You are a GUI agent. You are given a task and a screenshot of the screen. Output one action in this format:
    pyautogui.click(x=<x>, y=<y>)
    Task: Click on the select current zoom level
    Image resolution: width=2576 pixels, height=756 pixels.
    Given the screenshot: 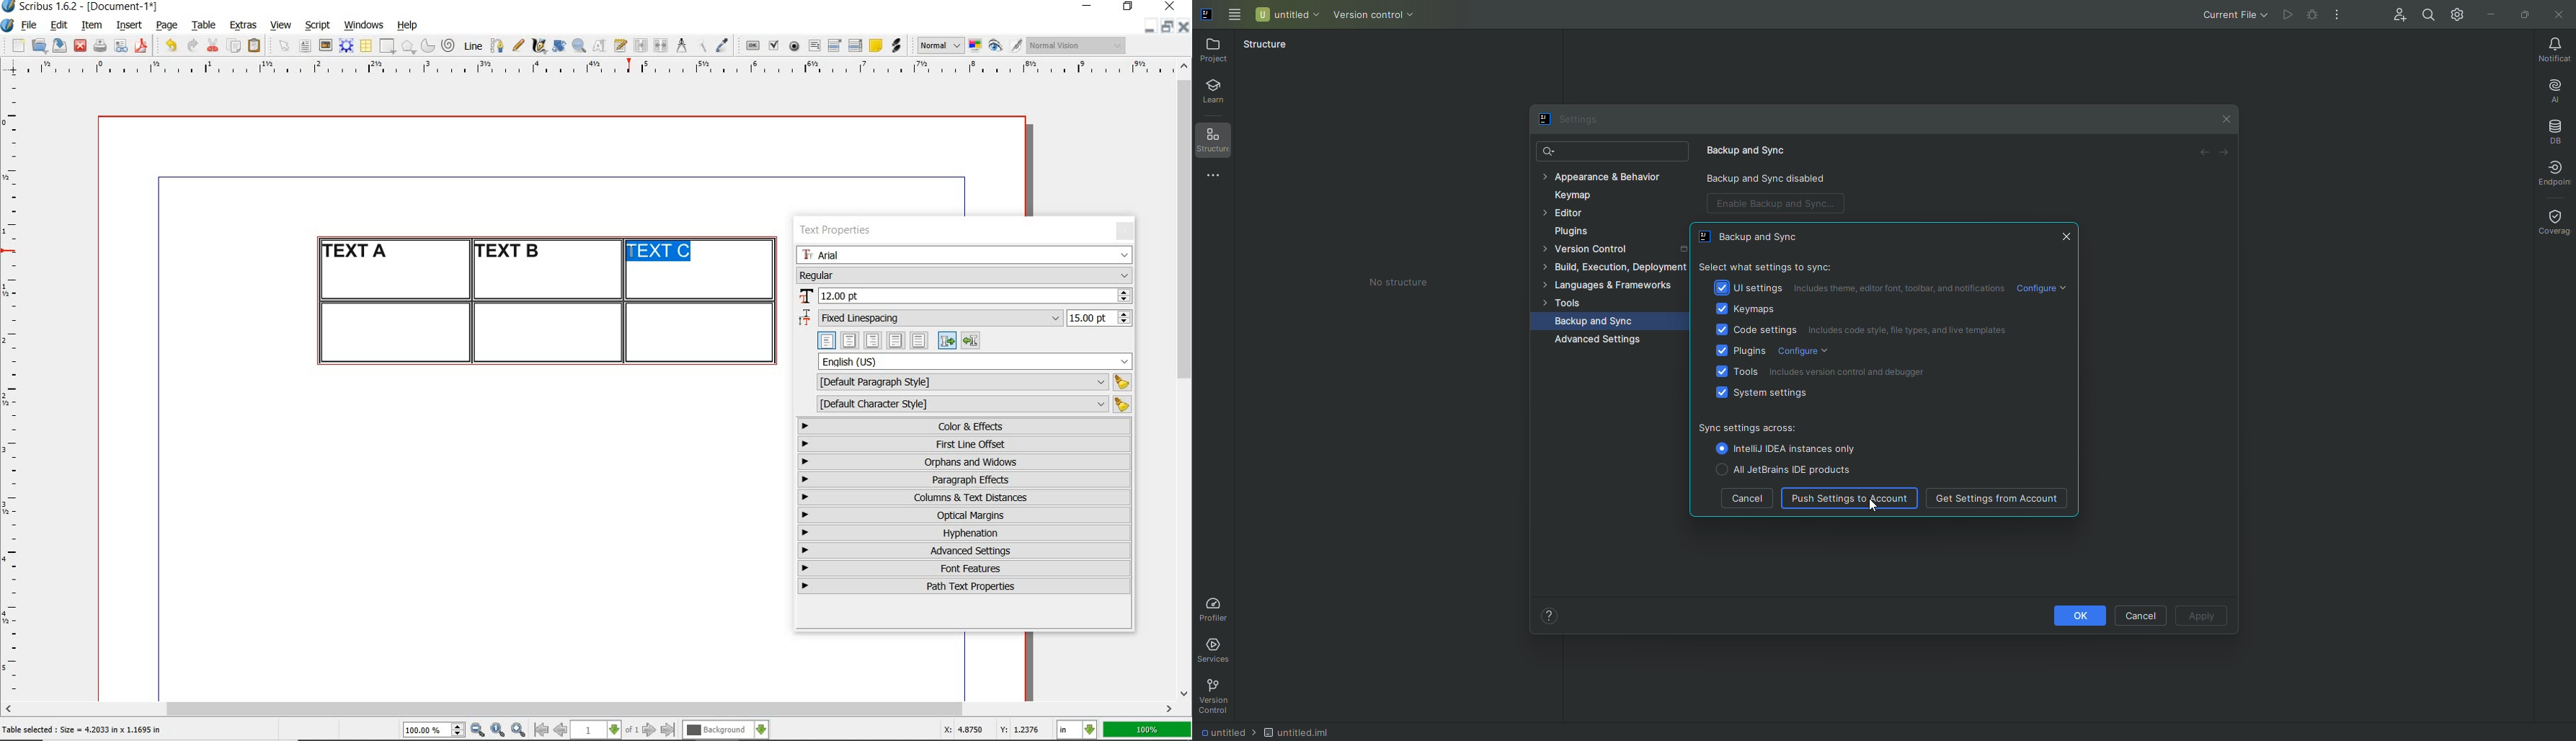 What is the action you would take?
    pyautogui.click(x=434, y=730)
    